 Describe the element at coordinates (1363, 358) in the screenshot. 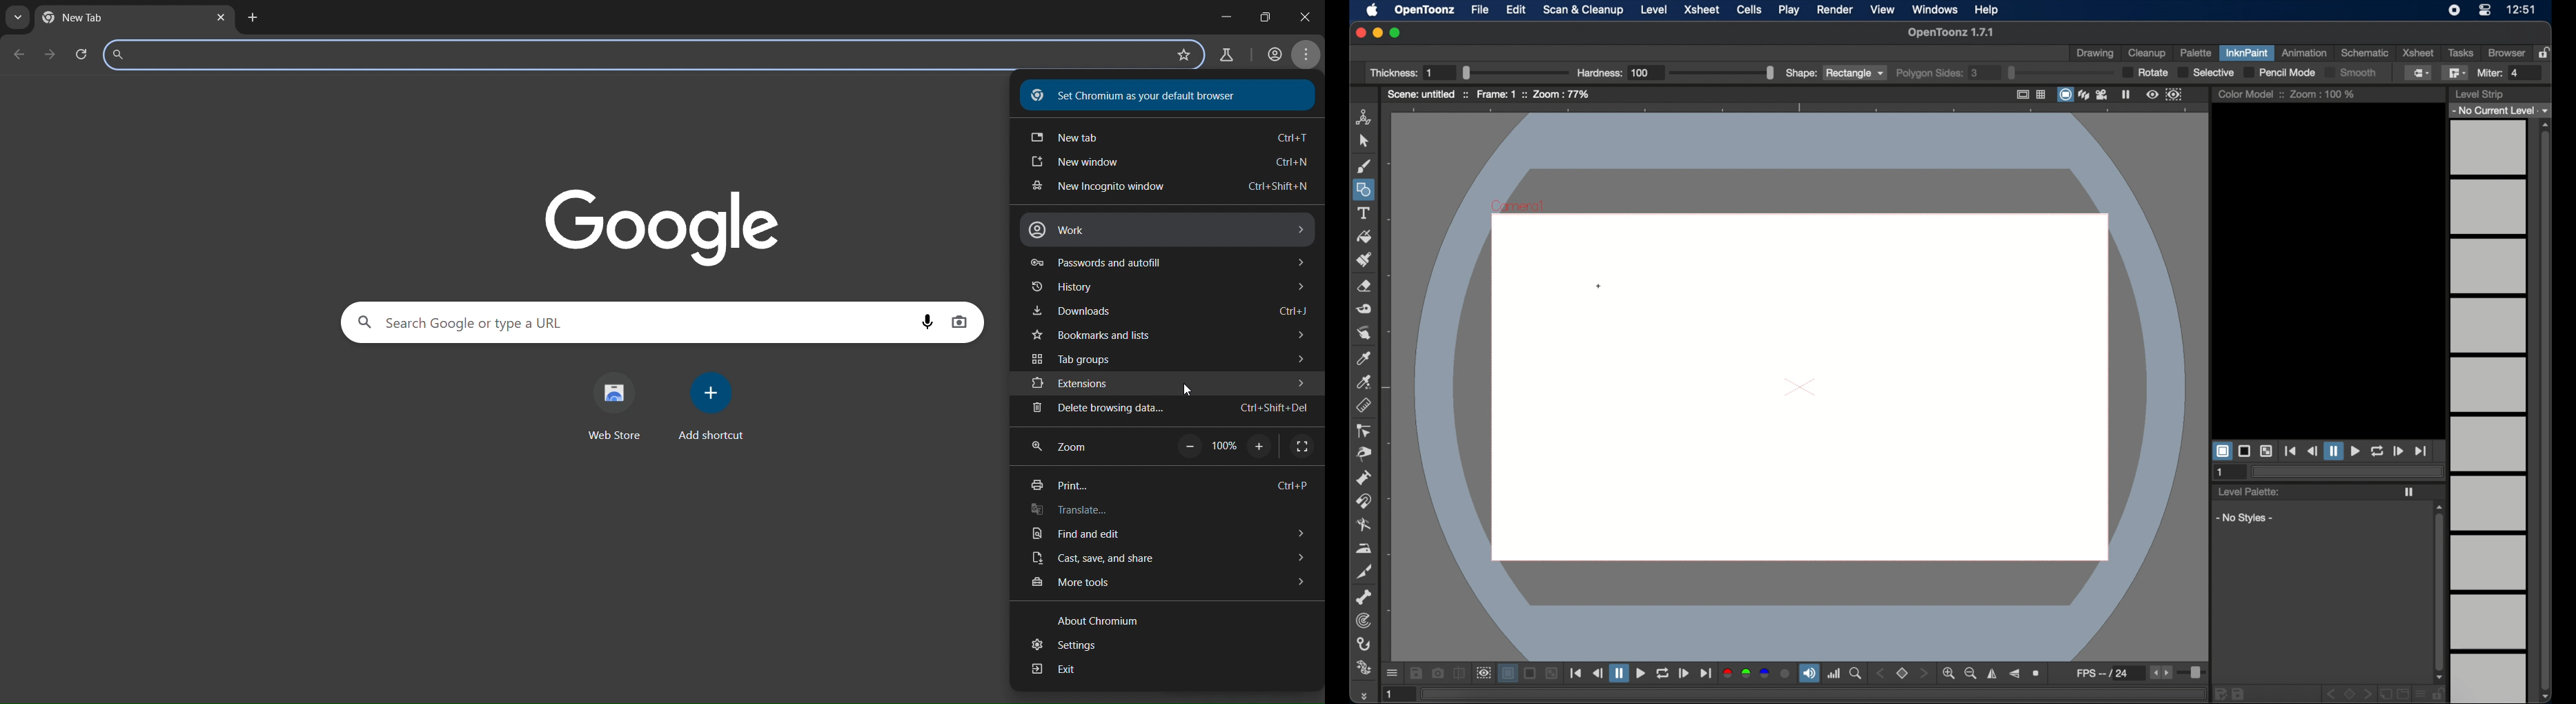

I see `picker tool` at that location.